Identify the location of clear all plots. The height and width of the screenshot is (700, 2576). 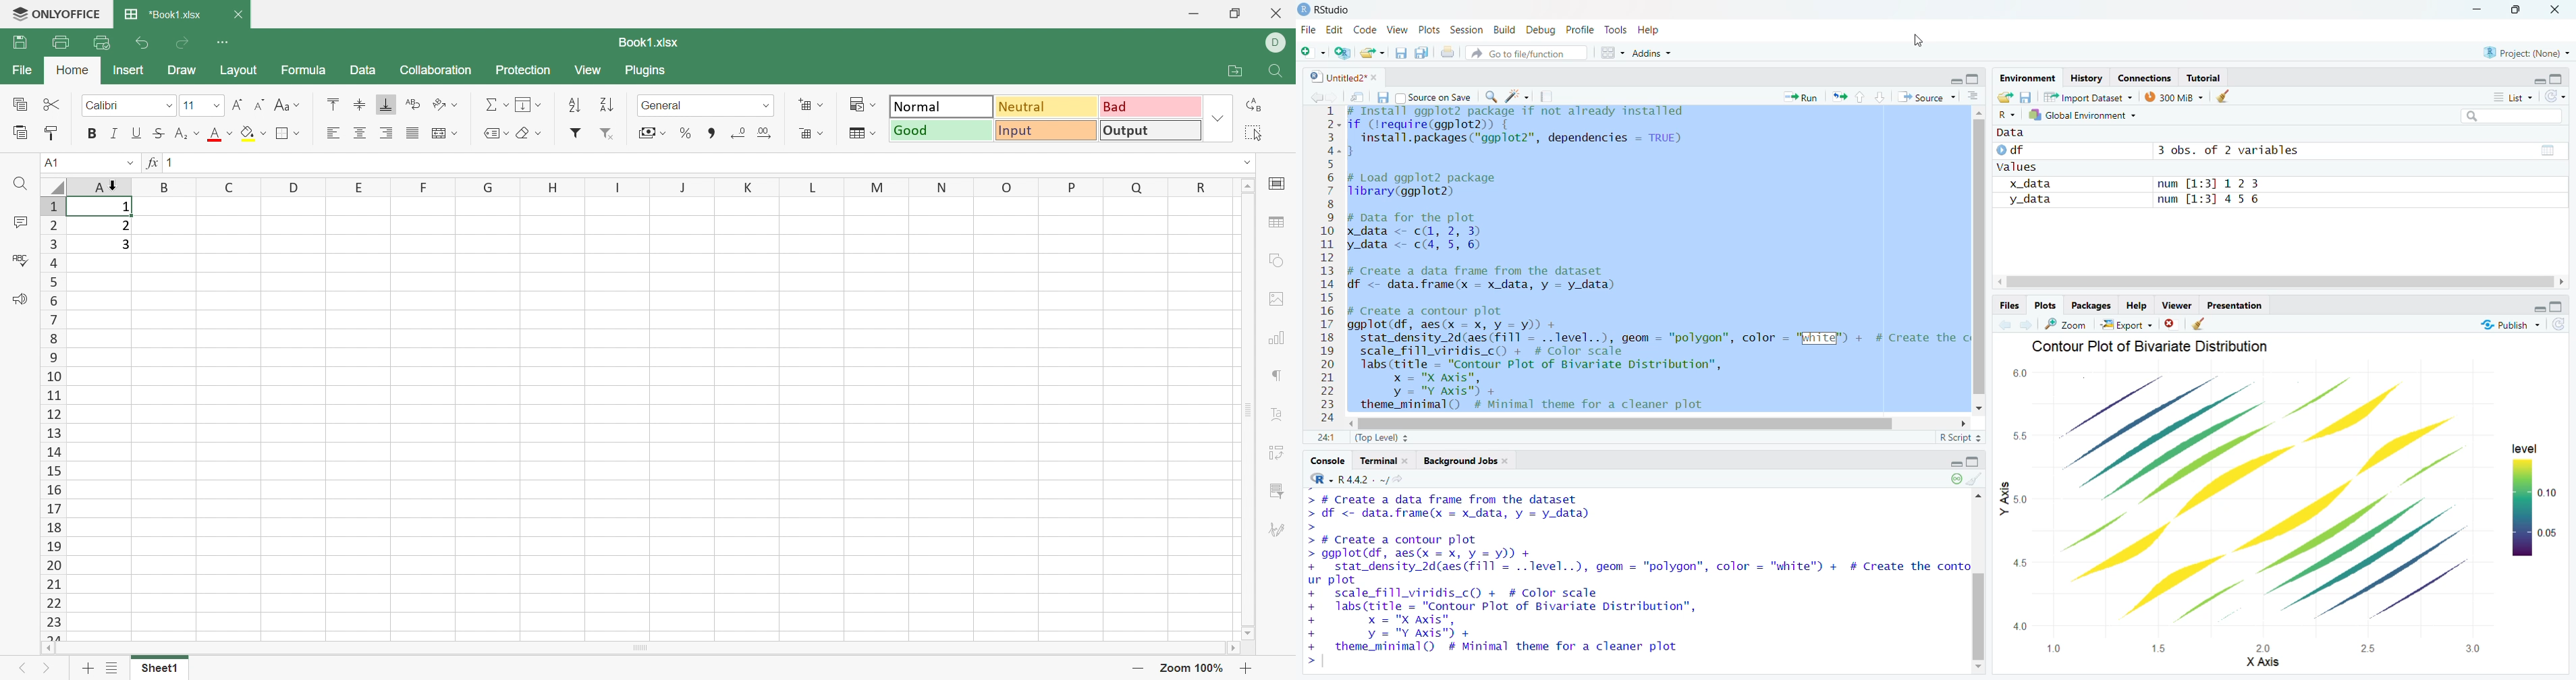
(2201, 324).